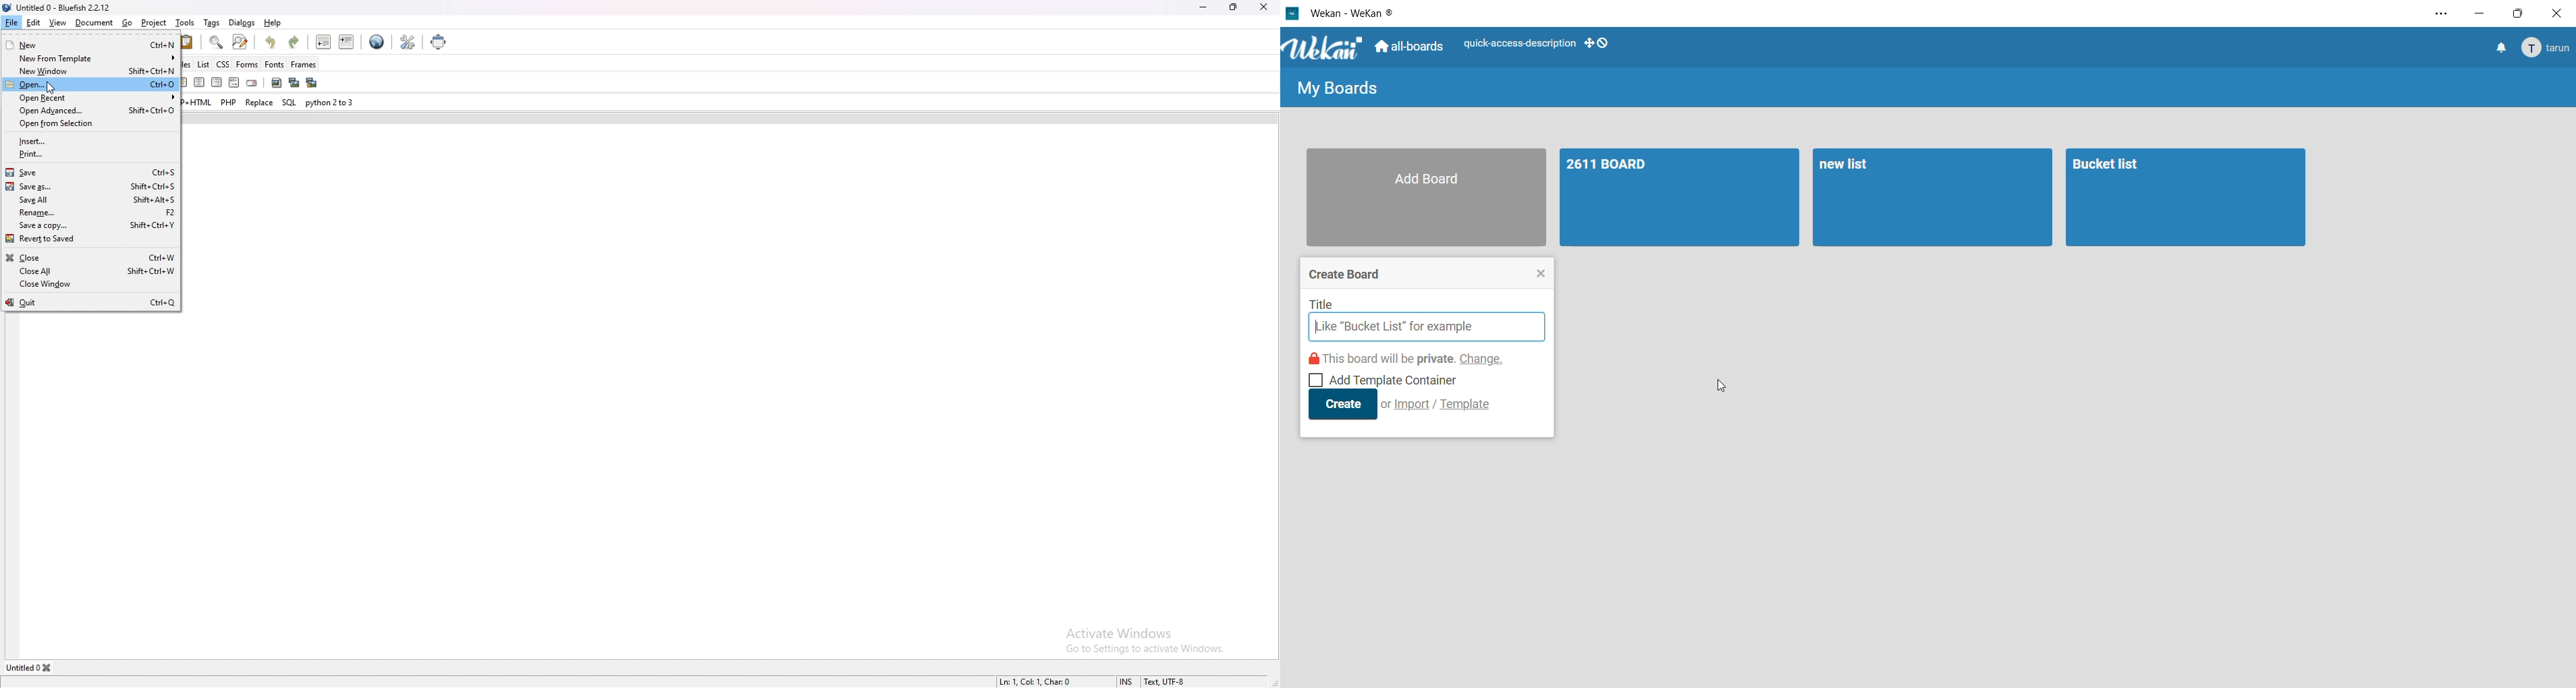  What do you see at coordinates (152, 111) in the screenshot?
I see `Shifts Ctrl+O` at bounding box center [152, 111].